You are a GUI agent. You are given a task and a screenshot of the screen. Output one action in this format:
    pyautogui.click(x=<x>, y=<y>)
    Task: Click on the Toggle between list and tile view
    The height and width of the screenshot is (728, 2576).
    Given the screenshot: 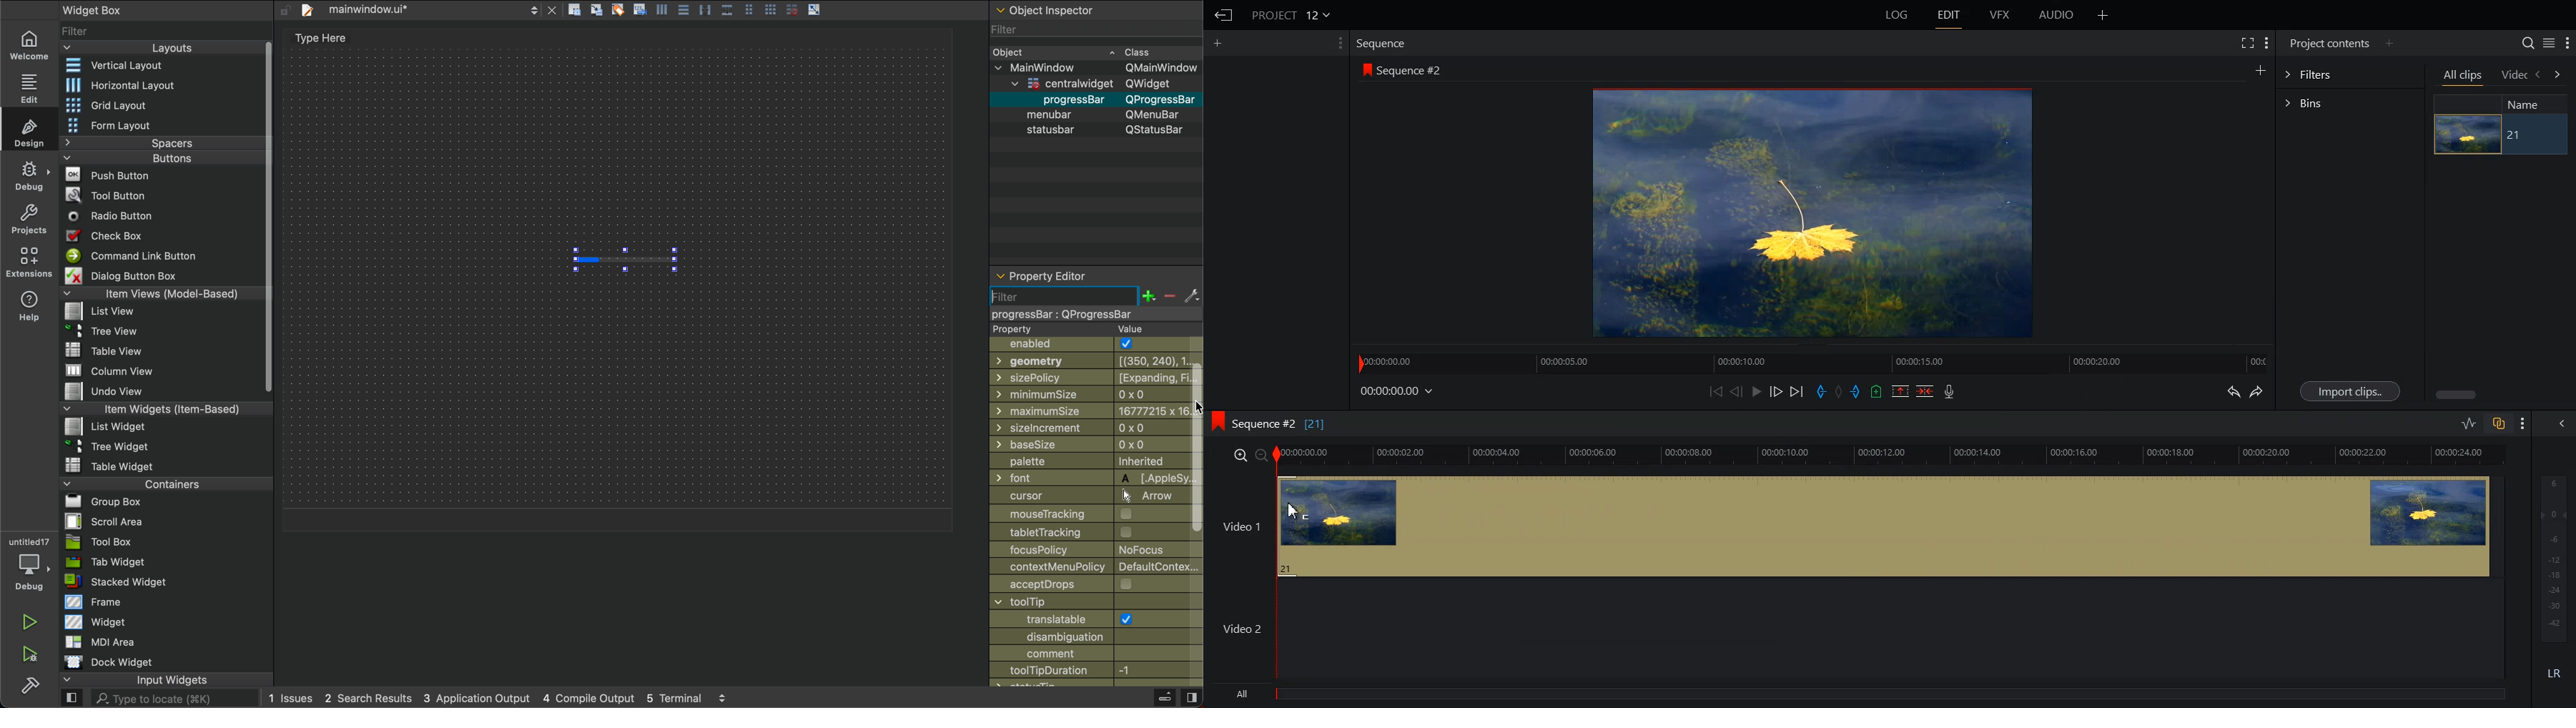 What is the action you would take?
    pyautogui.click(x=2546, y=44)
    